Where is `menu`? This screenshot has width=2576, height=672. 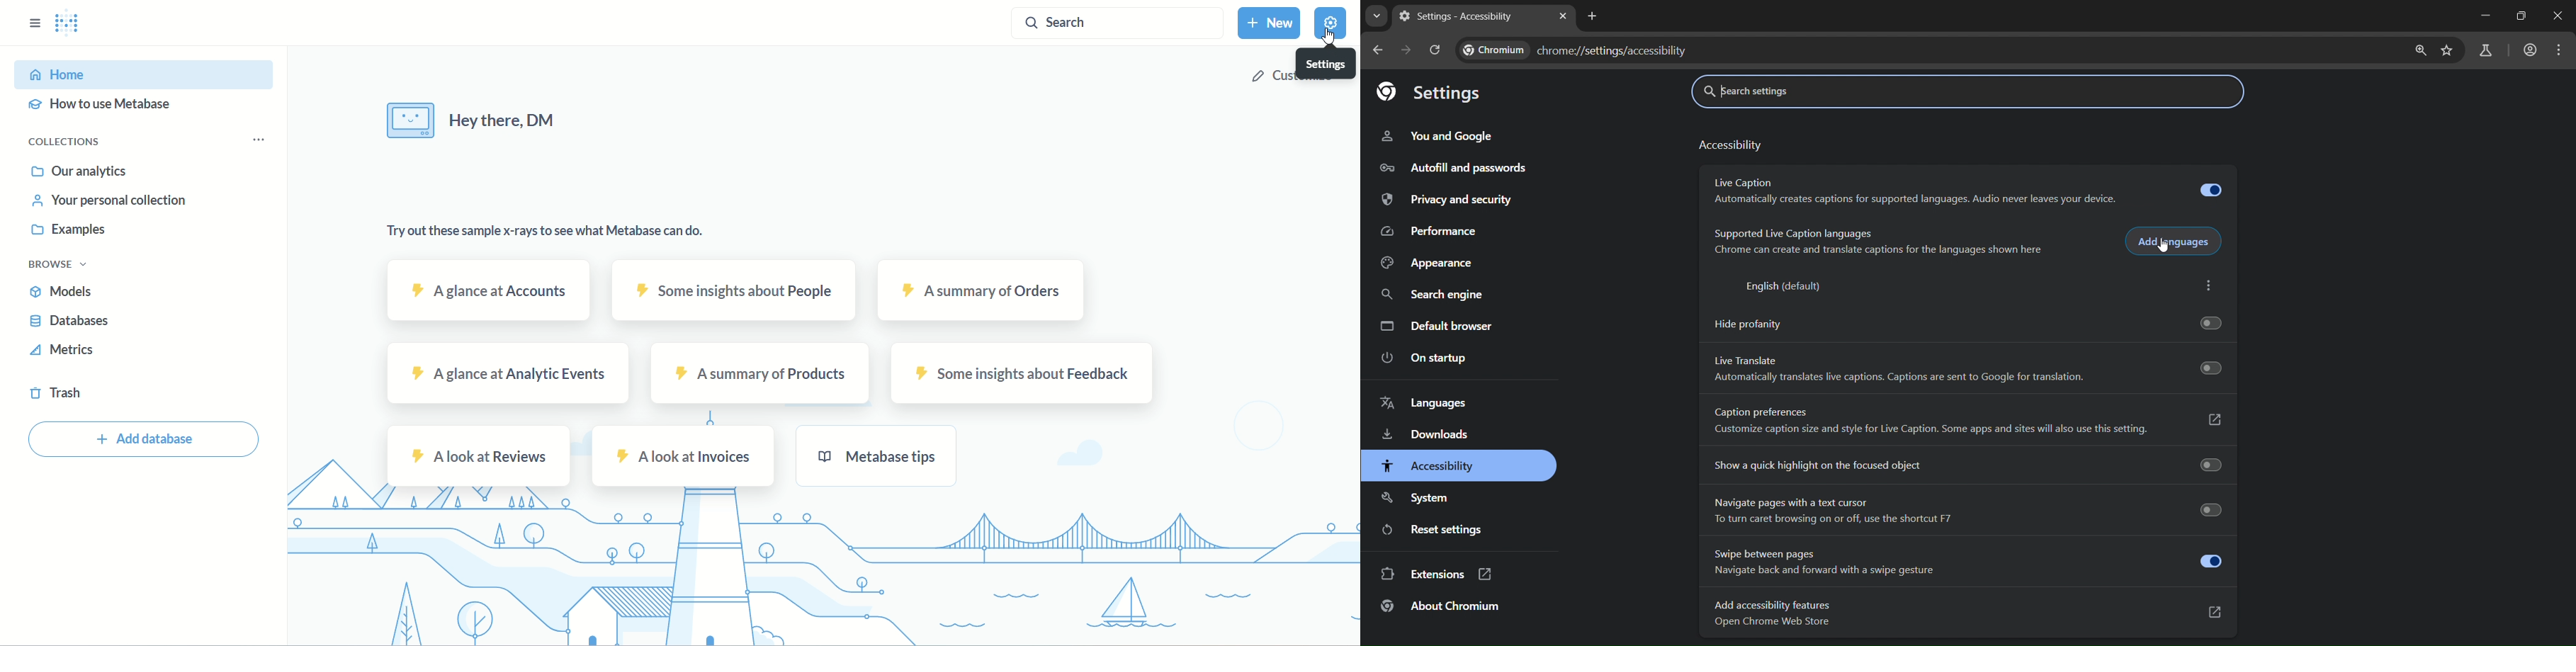
menu is located at coordinates (2560, 51).